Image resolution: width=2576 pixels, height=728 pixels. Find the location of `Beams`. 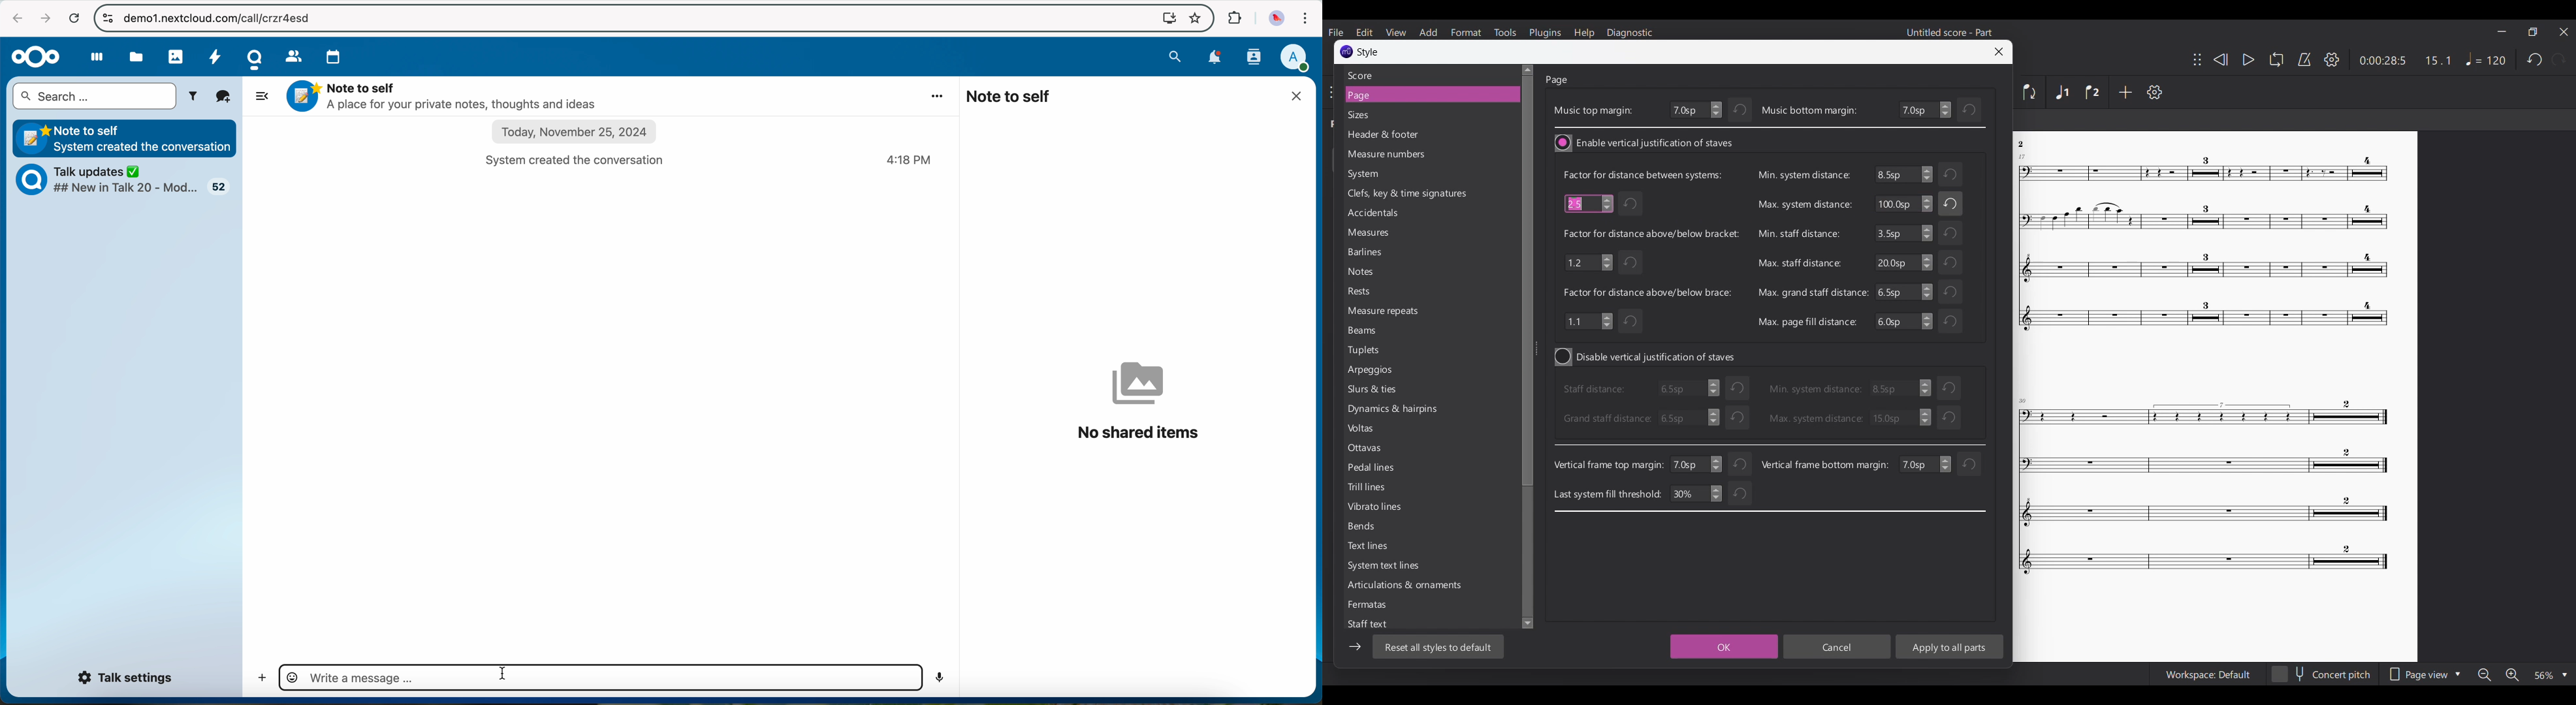

Beams is located at coordinates (1385, 332).